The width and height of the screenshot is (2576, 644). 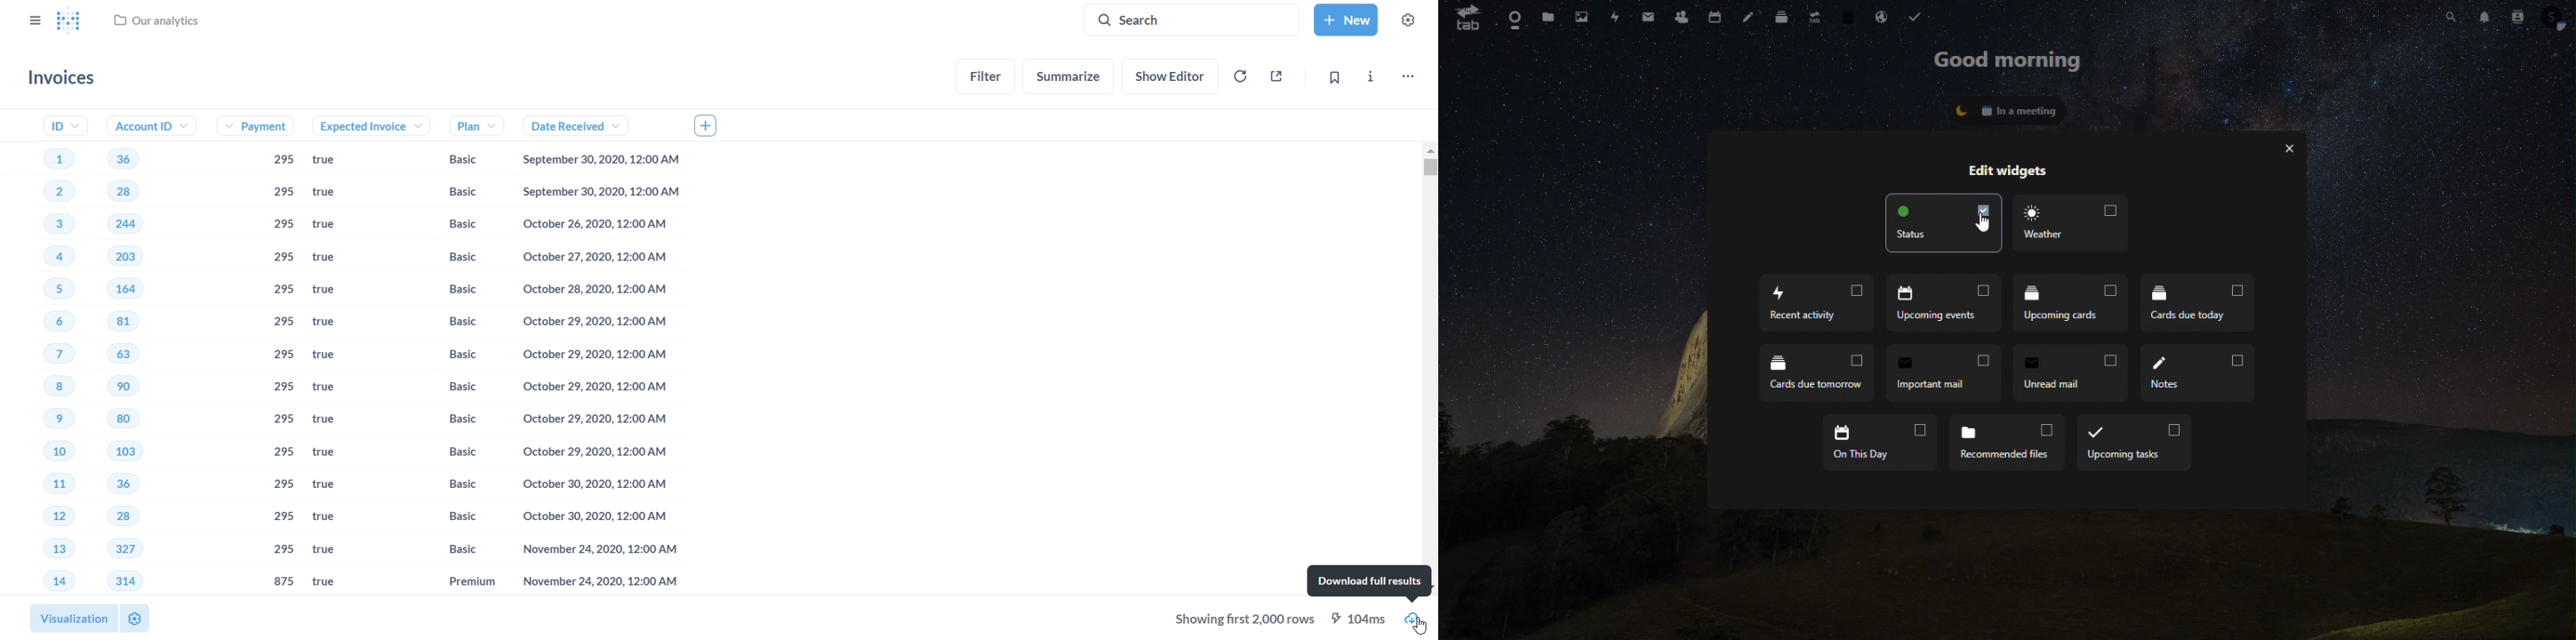 What do you see at coordinates (281, 193) in the screenshot?
I see `295` at bounding box center [281, 193].